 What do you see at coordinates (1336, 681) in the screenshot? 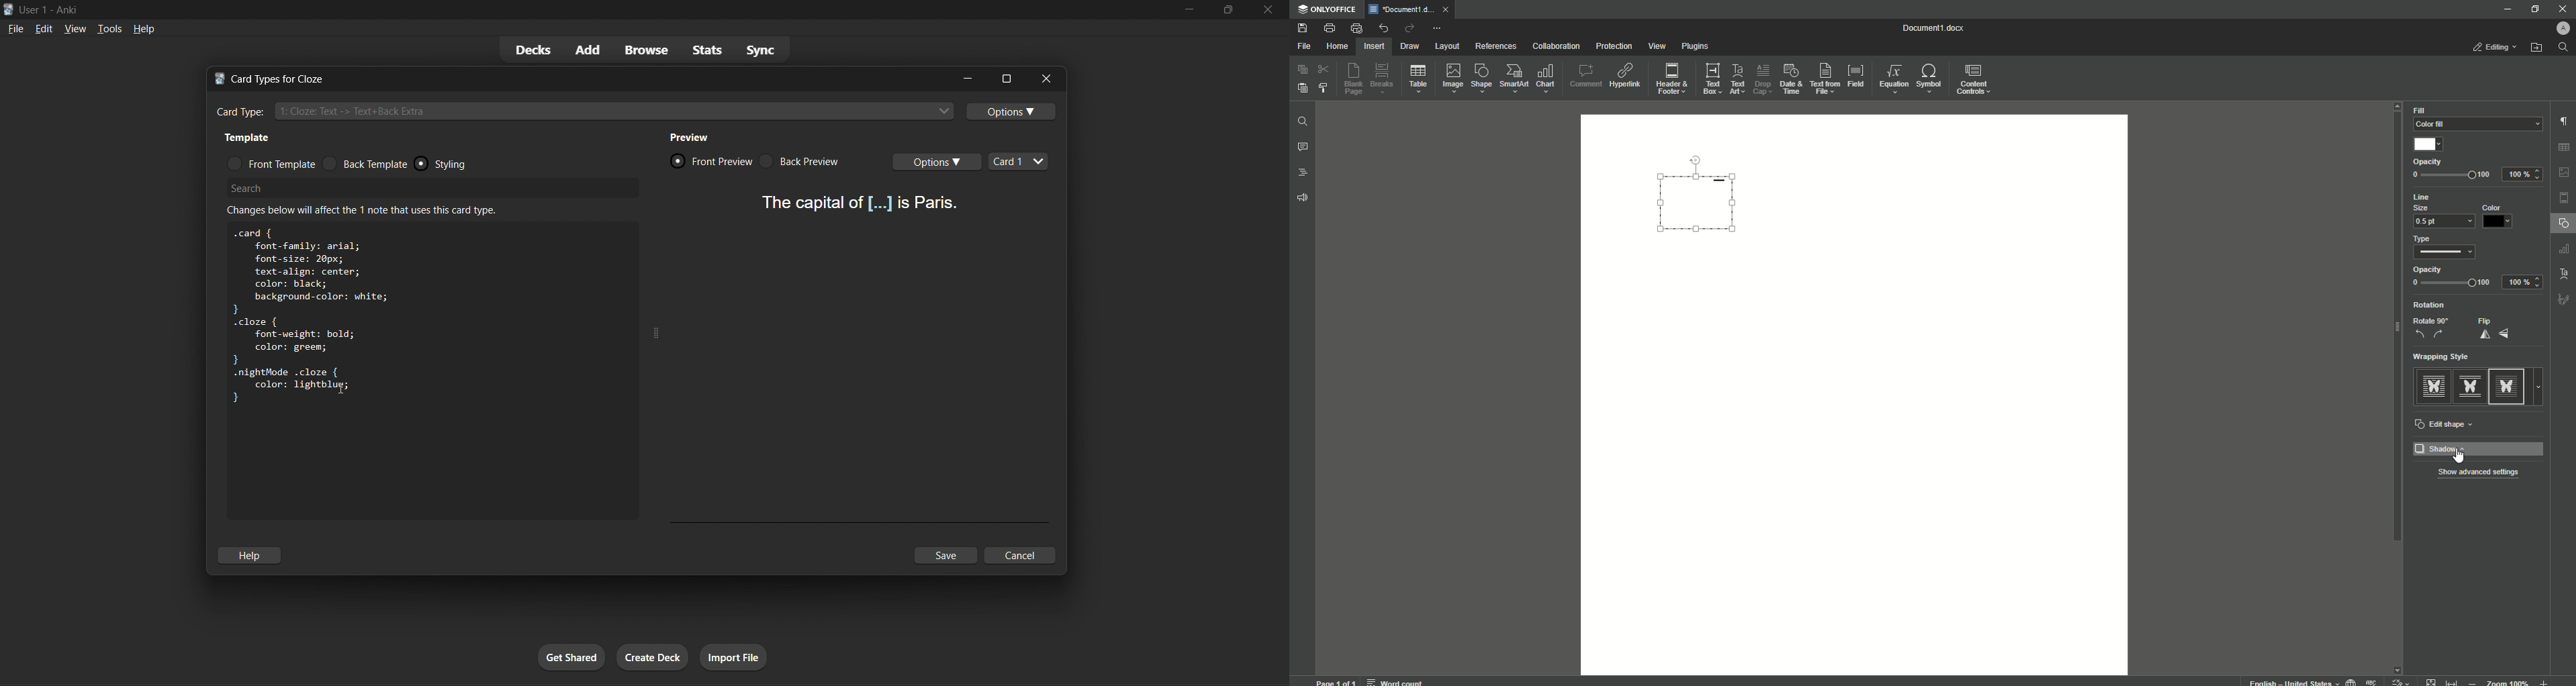
I see `page 1 of 1` at bounding box center [1336, 681].